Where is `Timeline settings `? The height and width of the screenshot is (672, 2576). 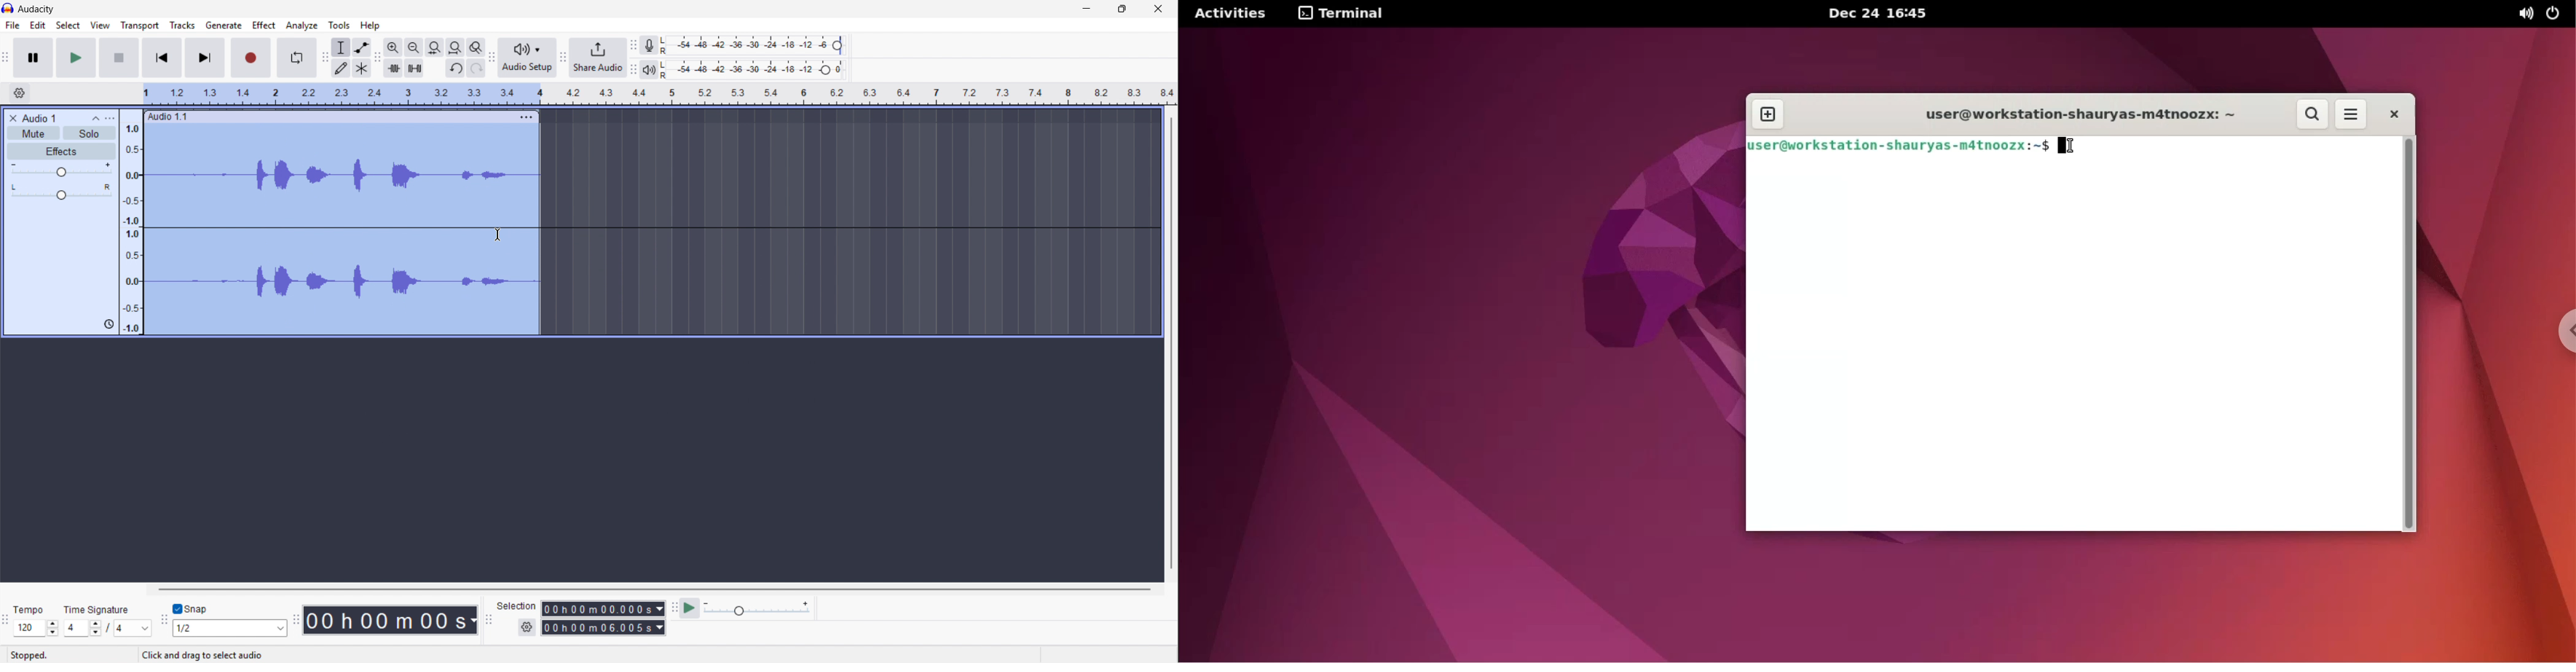 Timeline settings  is located at coordinates (19, 94).